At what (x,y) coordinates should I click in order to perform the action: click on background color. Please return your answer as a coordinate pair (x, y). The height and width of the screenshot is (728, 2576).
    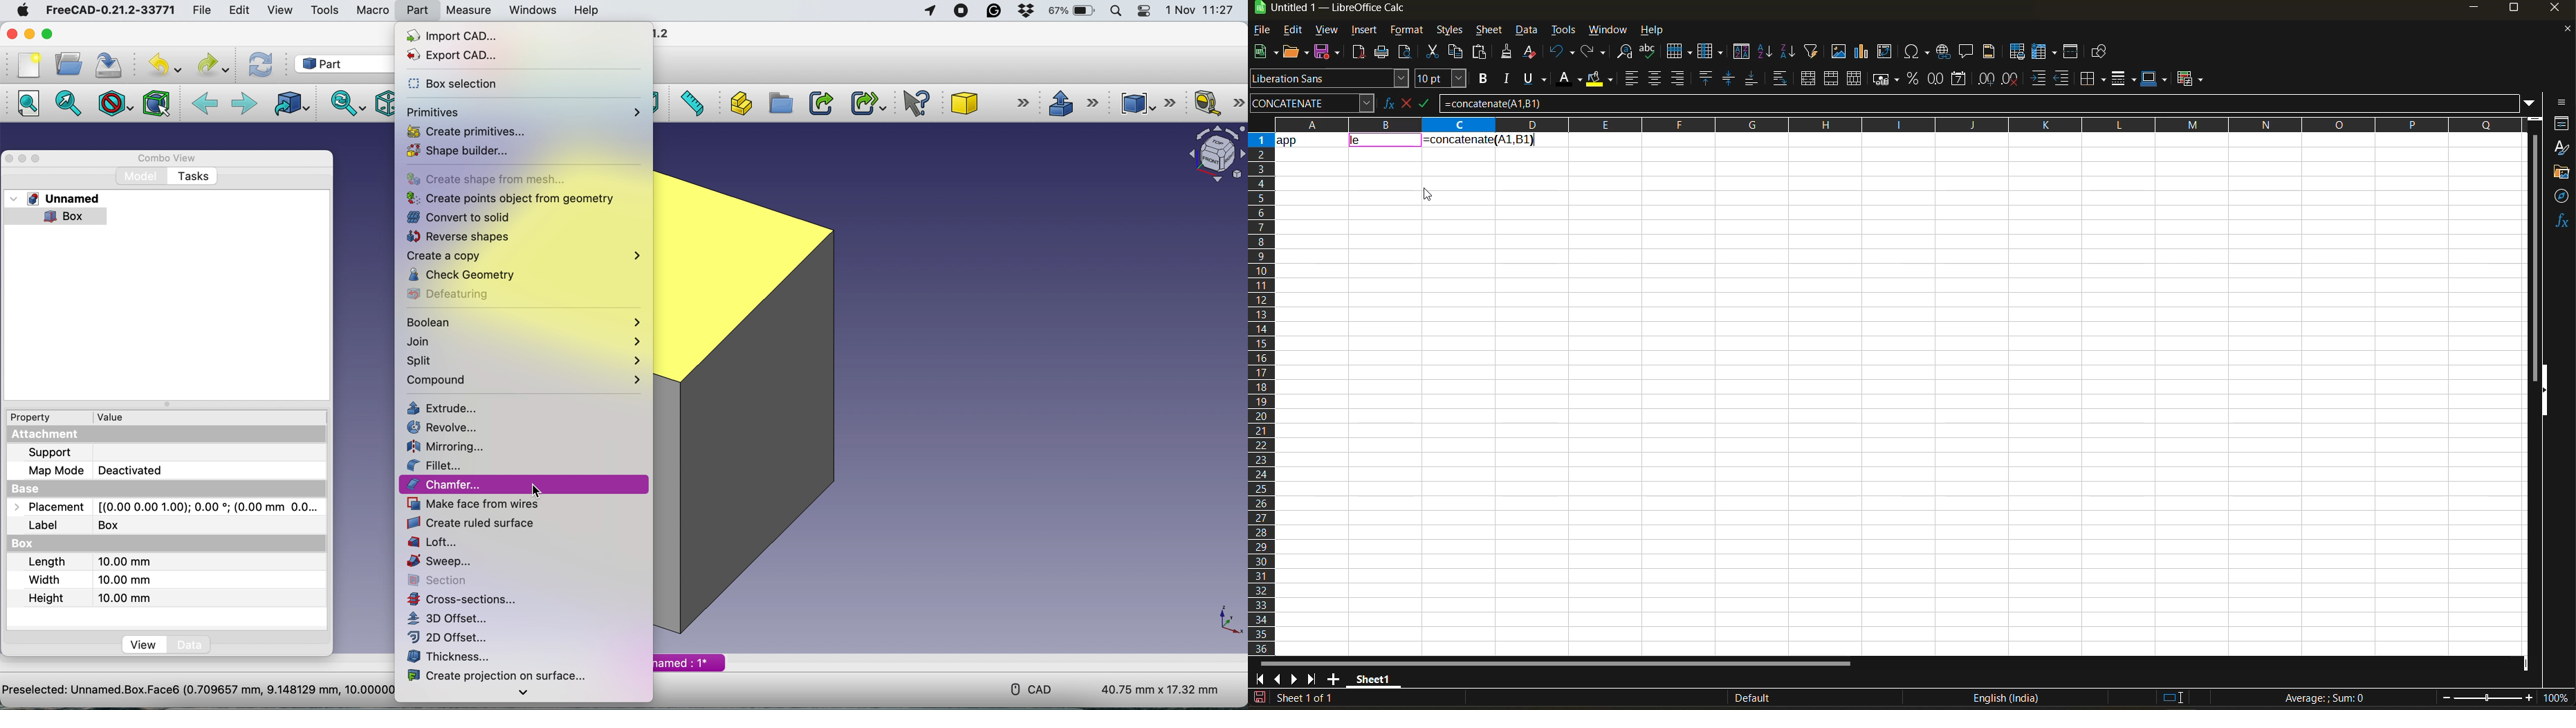
    Looking at the image, I should click on (1599, 80).